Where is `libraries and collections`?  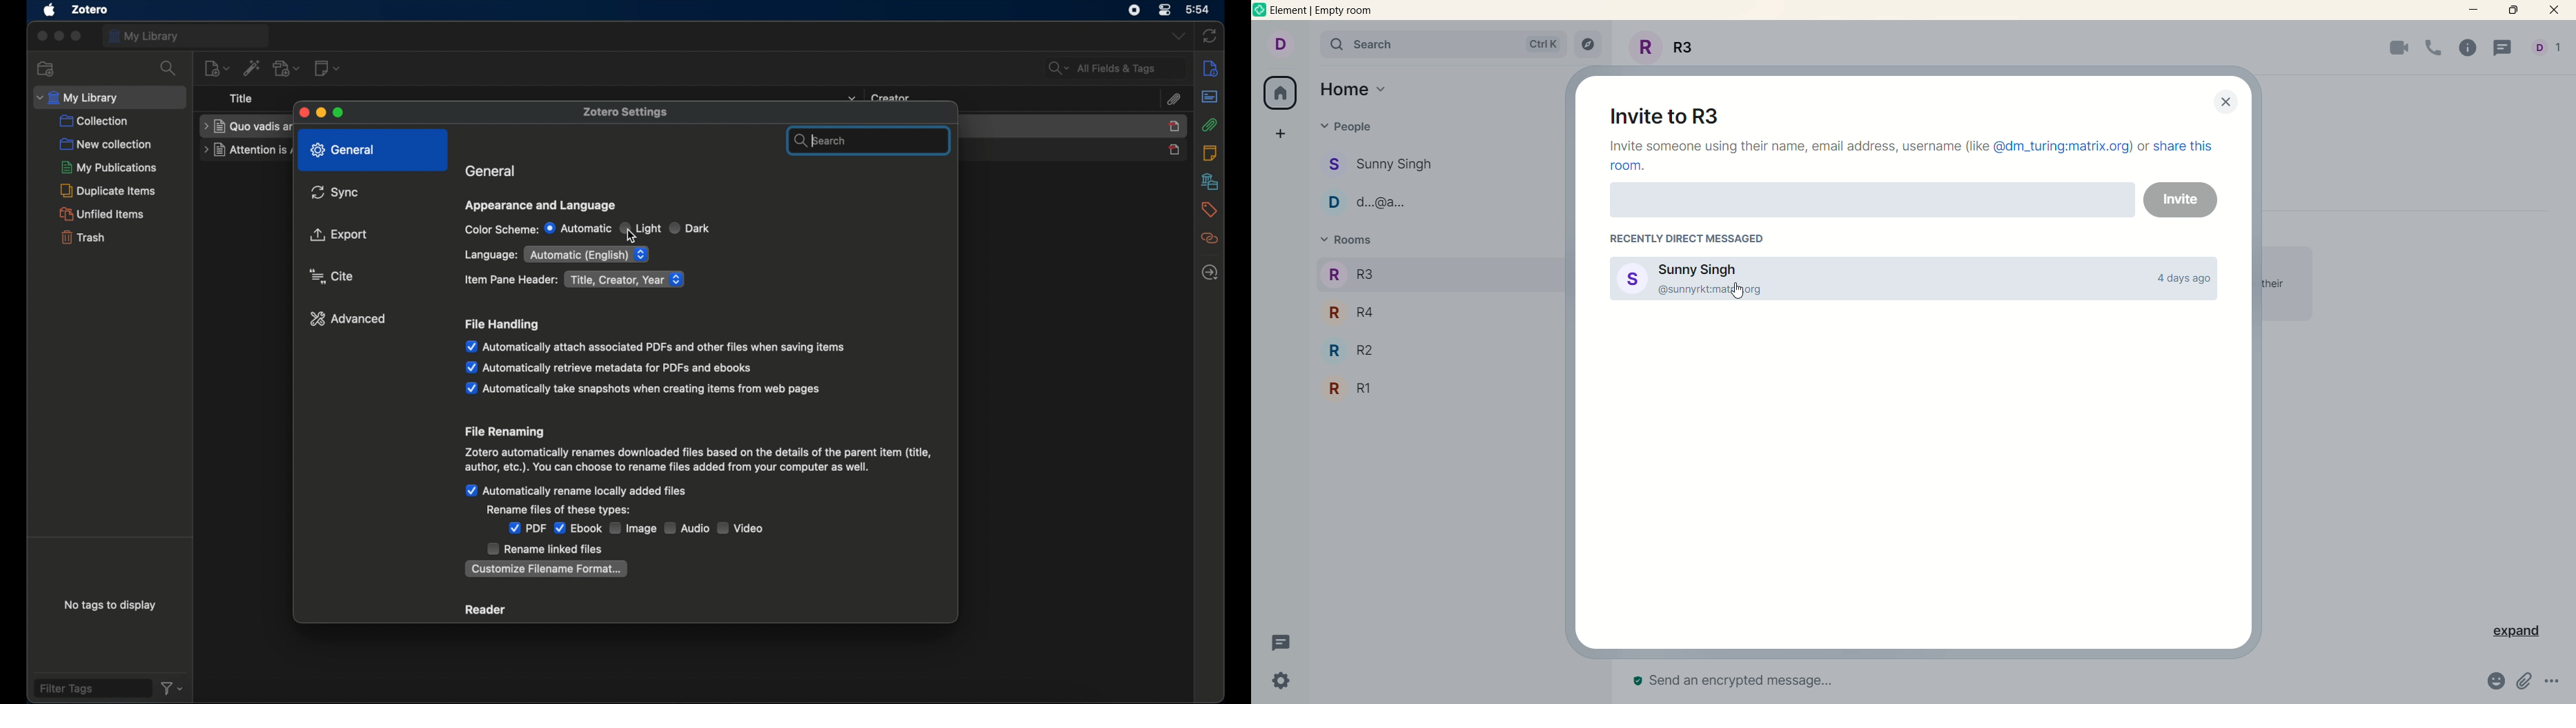 libraries and collections is located at coordinates (1212, 181).